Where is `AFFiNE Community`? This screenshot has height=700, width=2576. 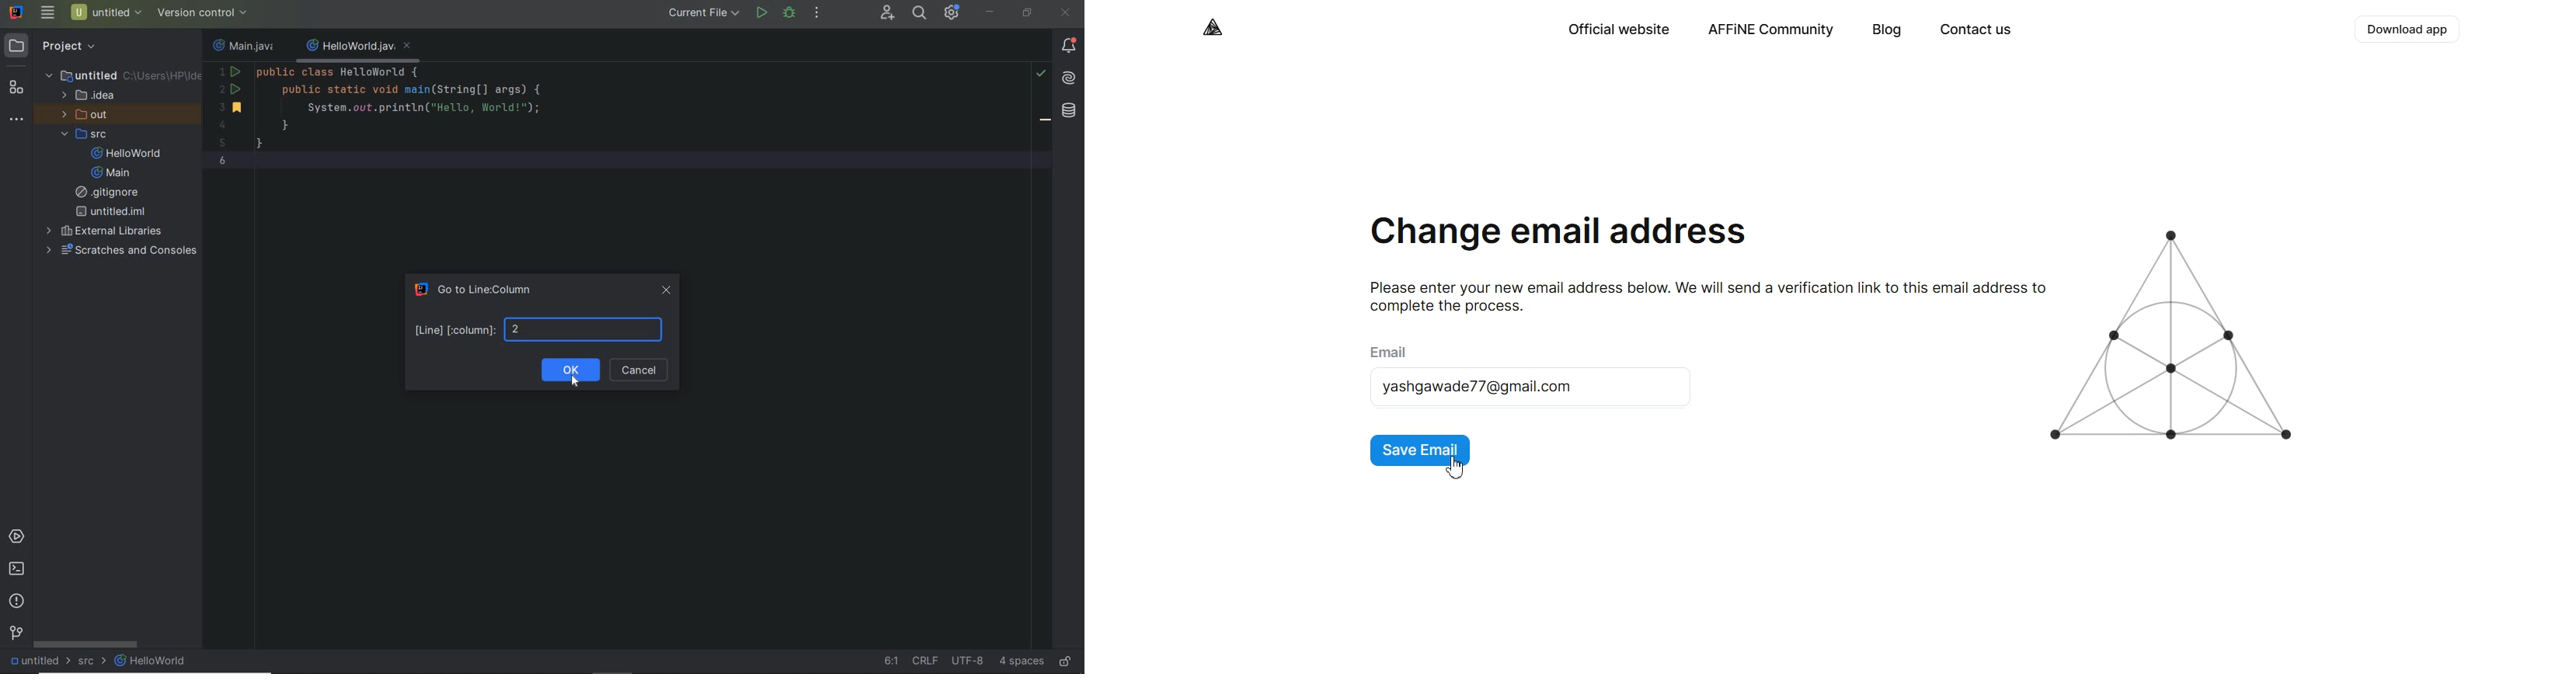 AFFiNE Community is located at coordinates (1771, 30).